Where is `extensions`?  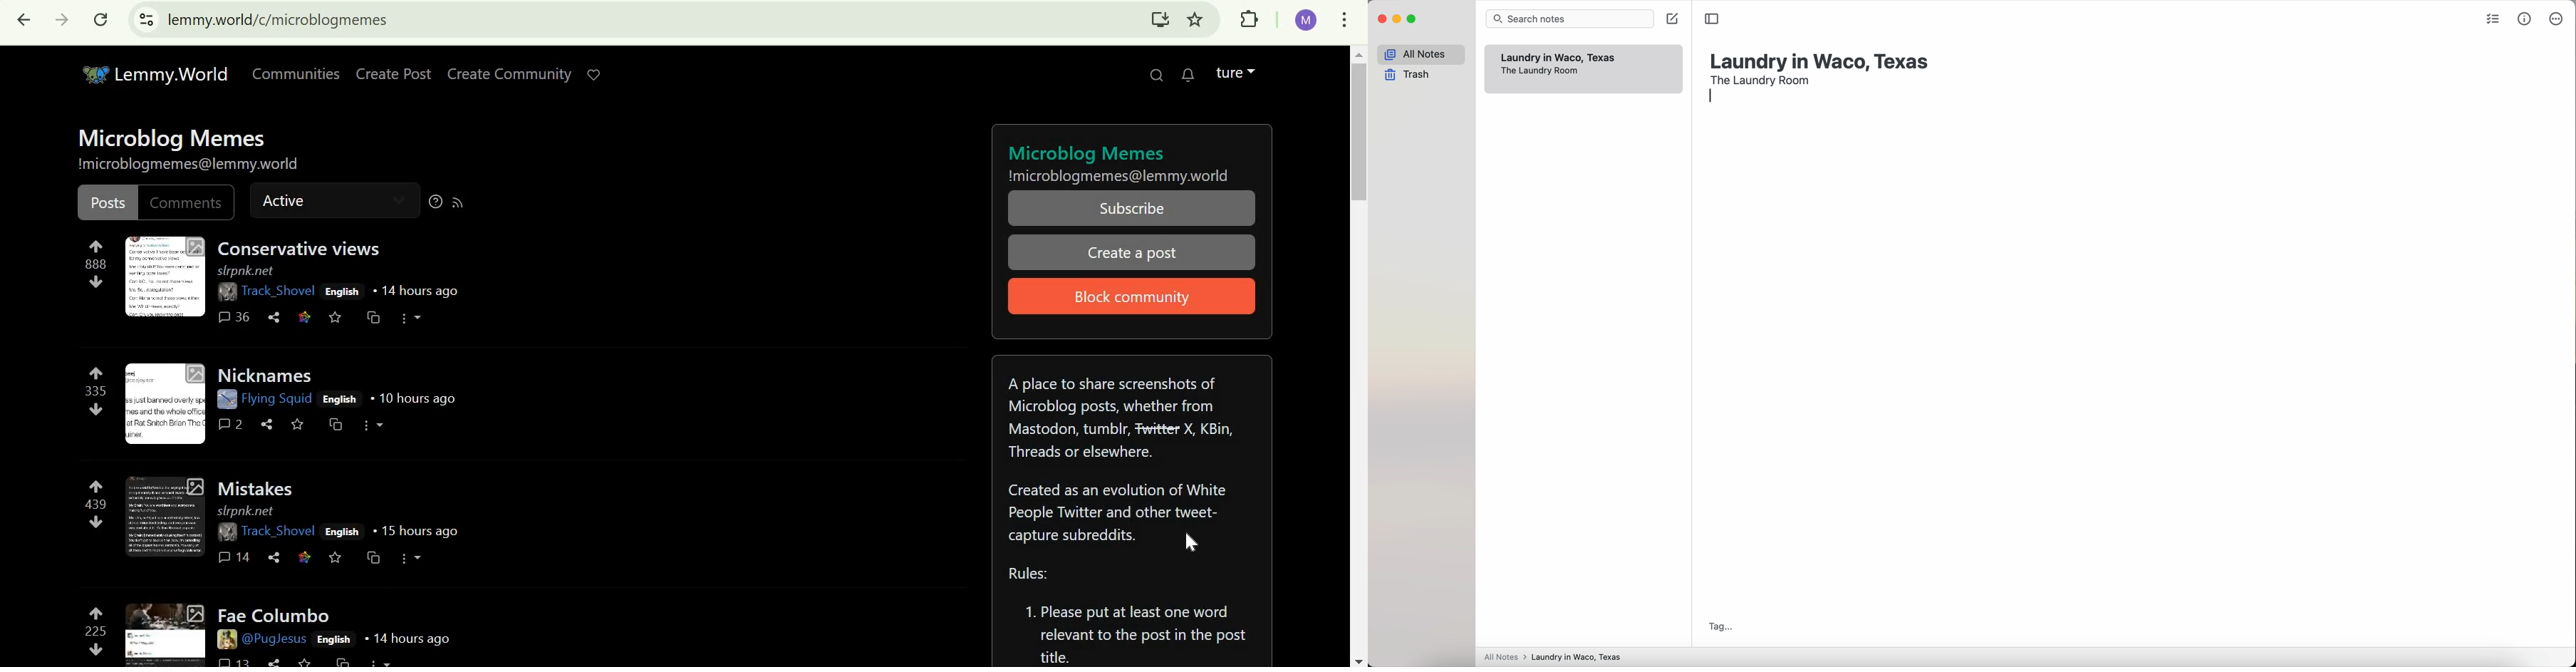
extensions is located at coordinates (1247, 18).